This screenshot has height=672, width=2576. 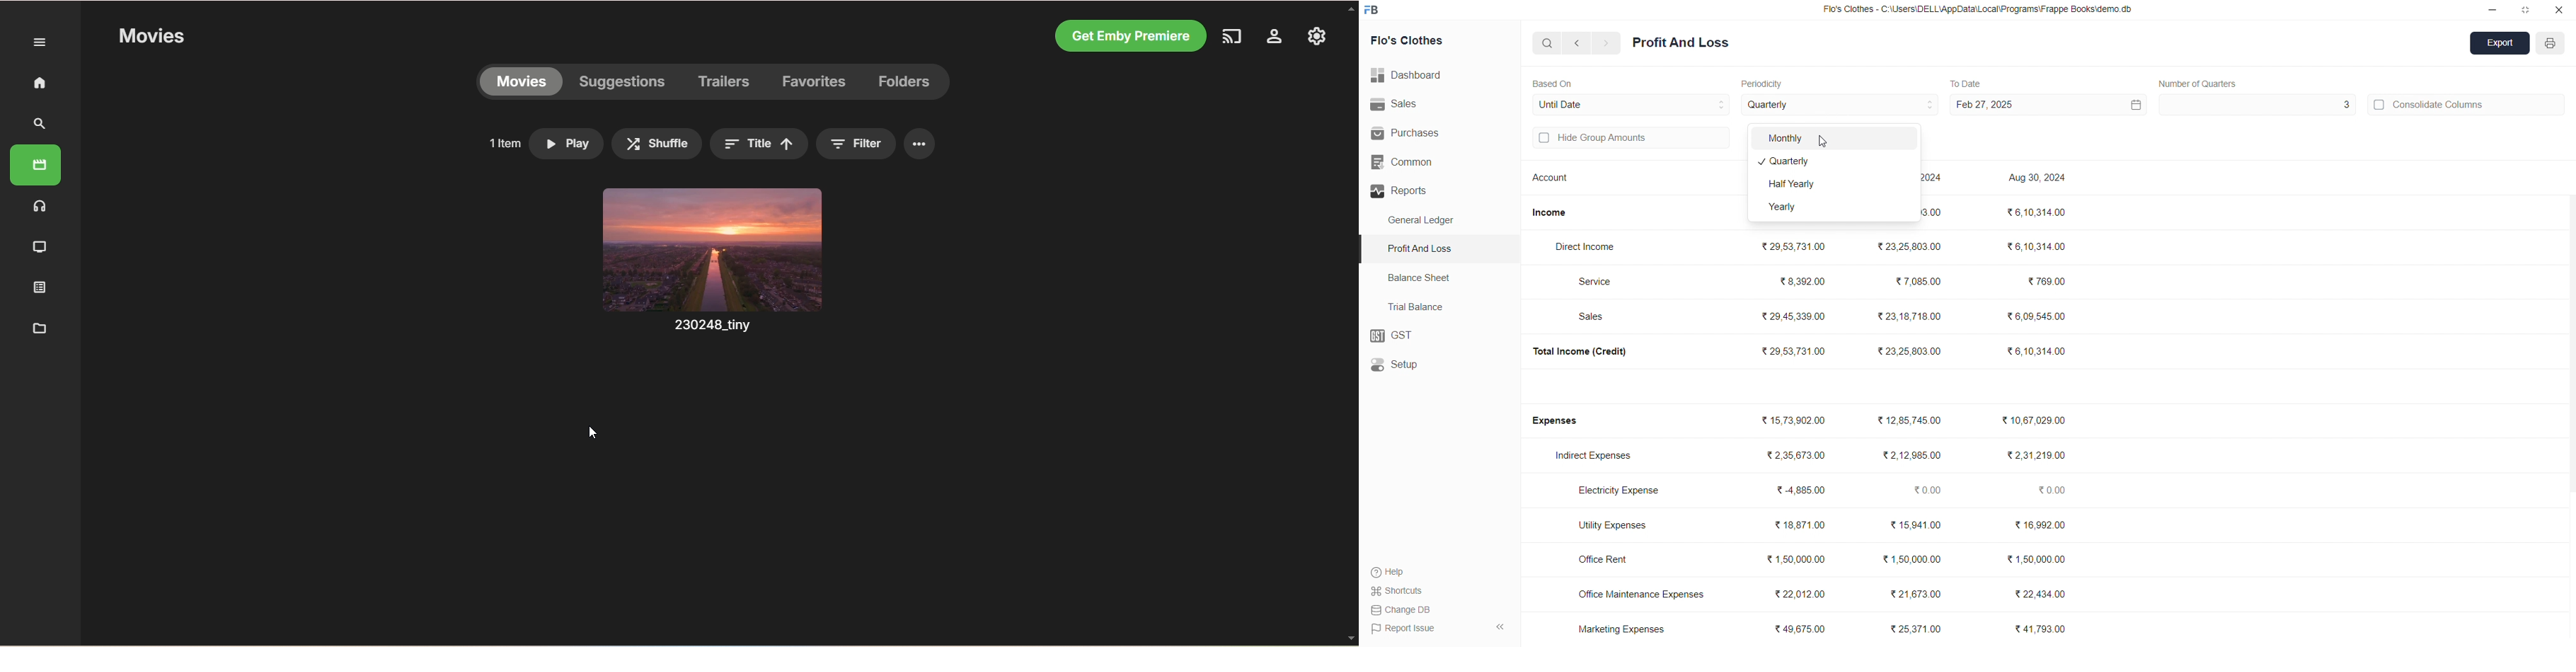 I want to click on Purchases, so click(x=1420, y=133).